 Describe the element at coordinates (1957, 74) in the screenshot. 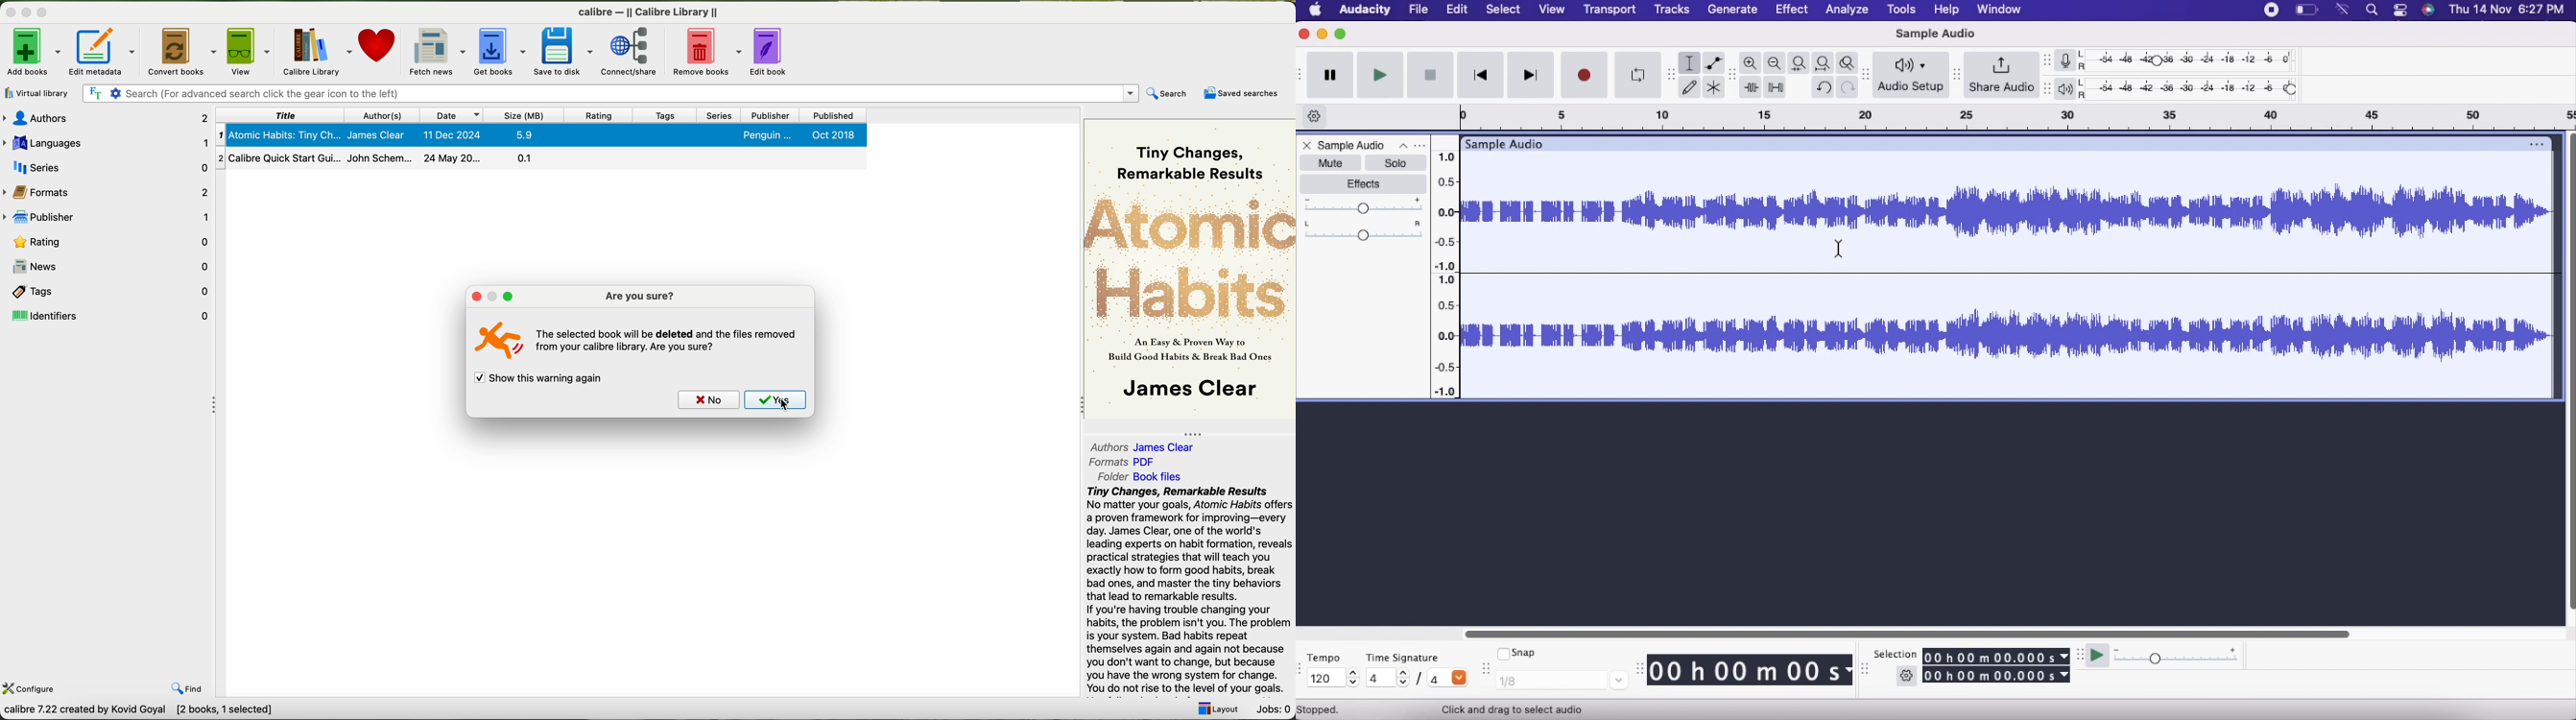

I see `resize` at that location.